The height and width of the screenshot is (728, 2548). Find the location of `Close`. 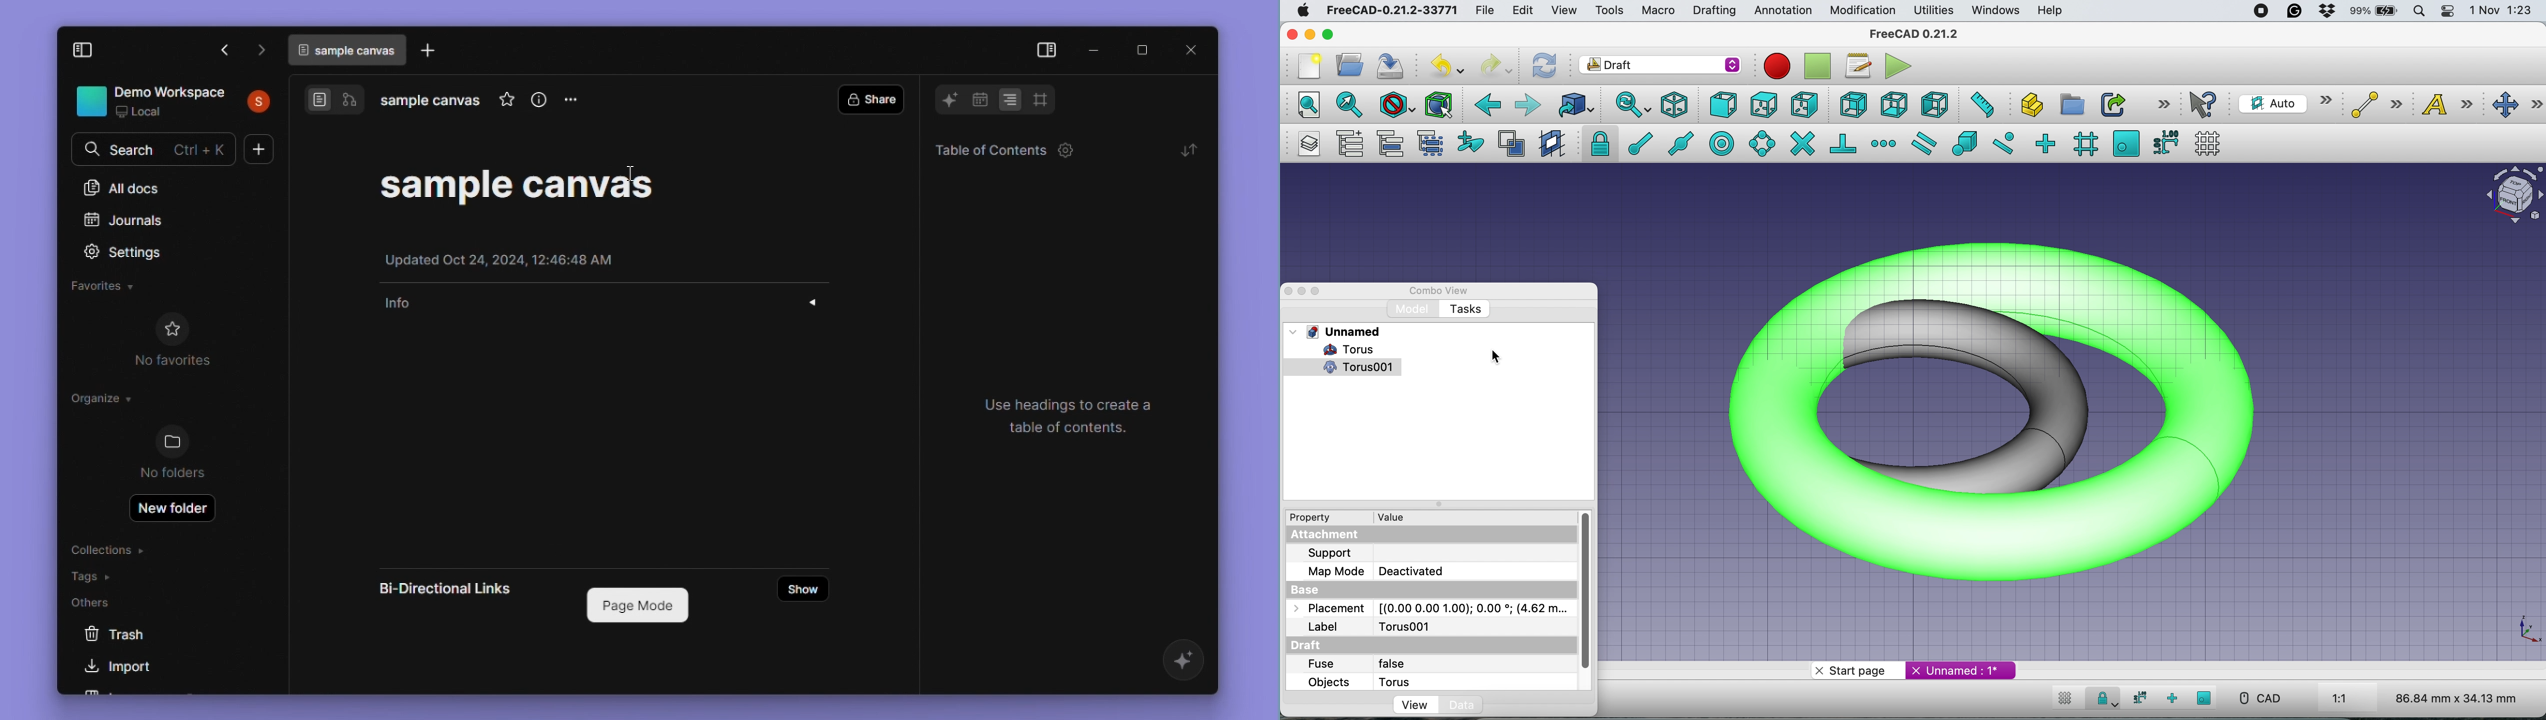

Close is located at coordinates (1194, 50).